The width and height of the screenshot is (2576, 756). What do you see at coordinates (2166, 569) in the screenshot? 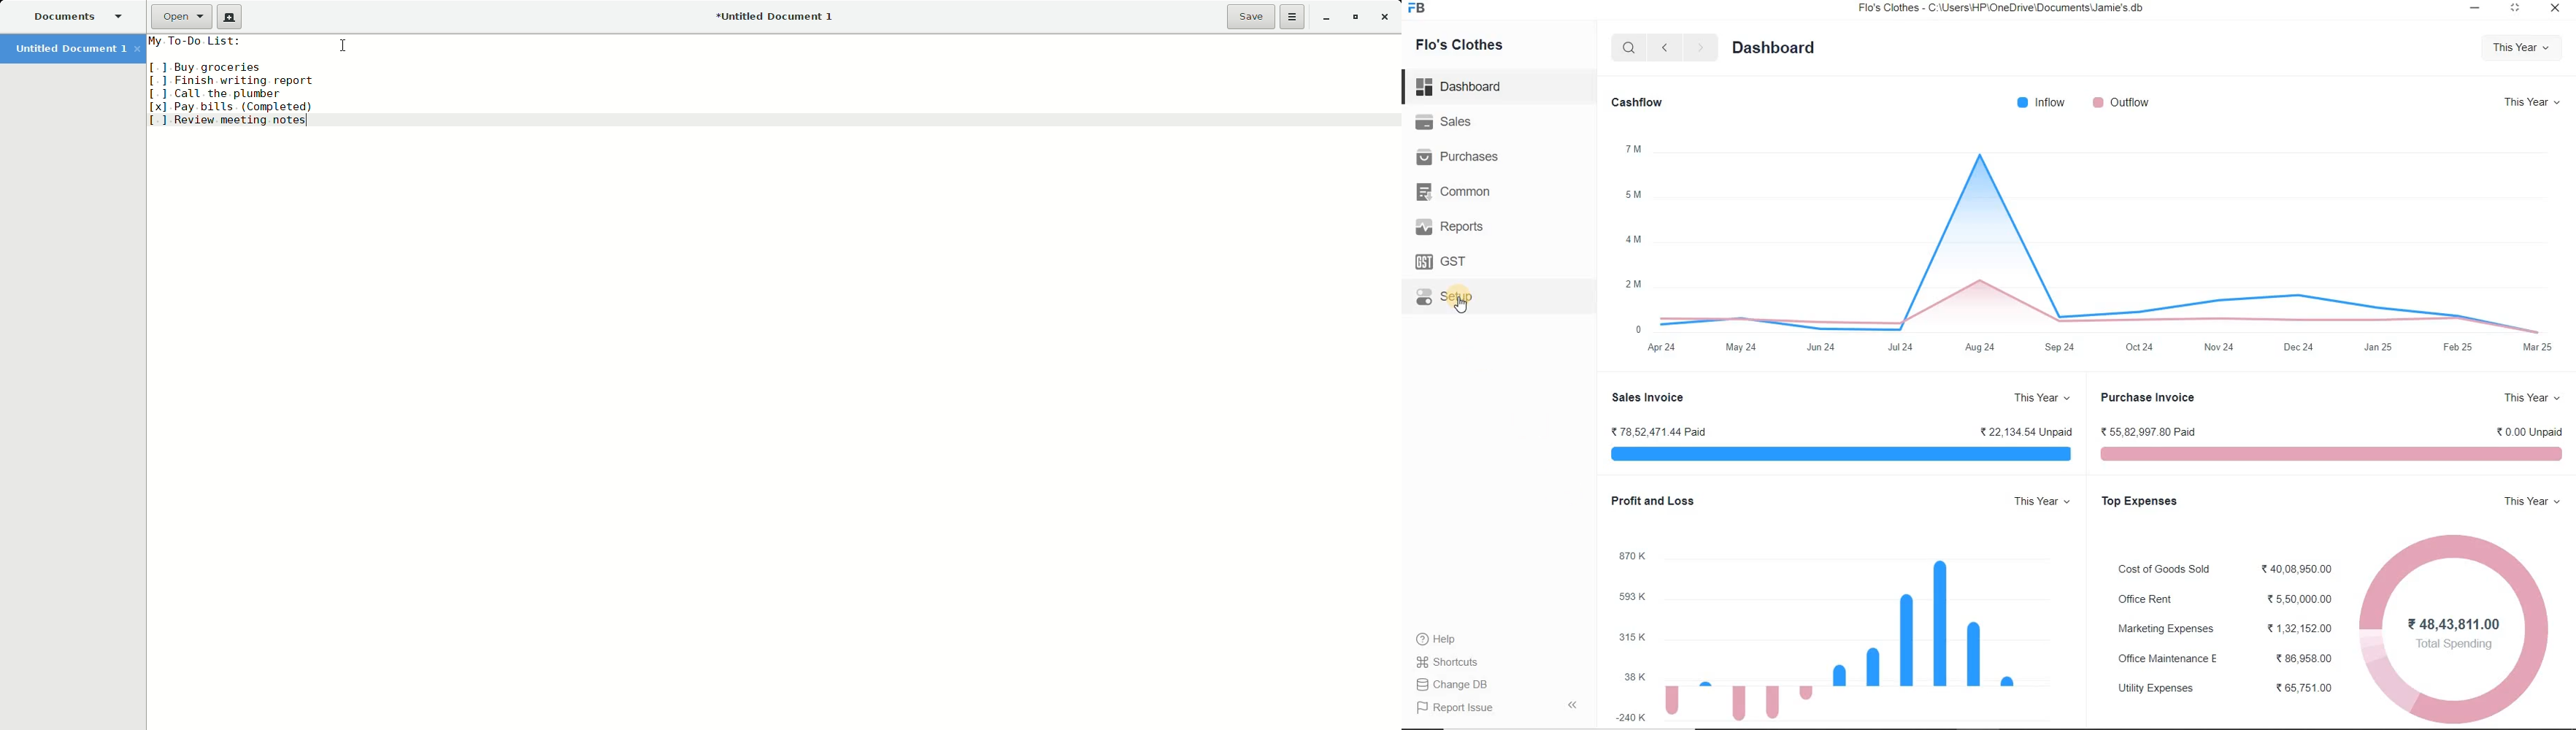
I see `cost of goods sold` at bounding box center [2166, 569].